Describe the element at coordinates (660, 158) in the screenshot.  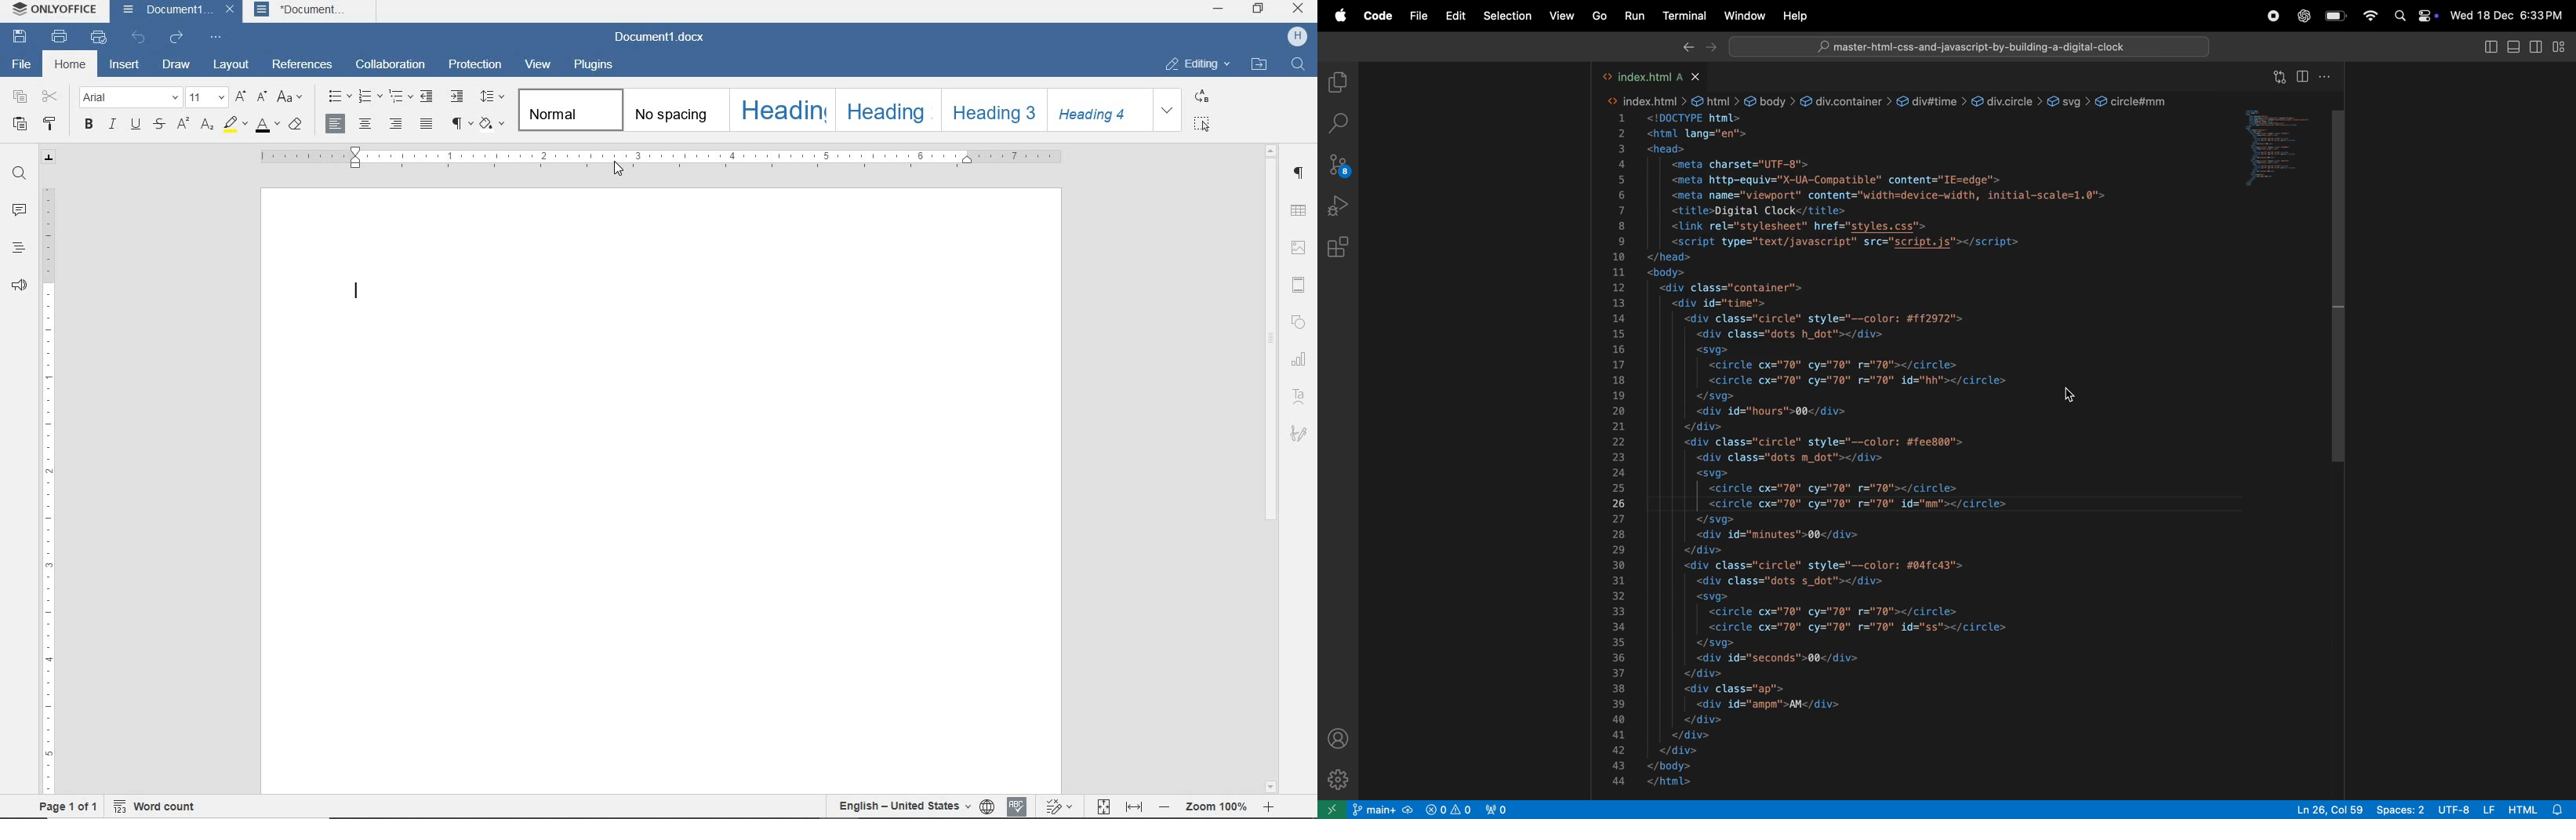
I see `RULER` at that location.